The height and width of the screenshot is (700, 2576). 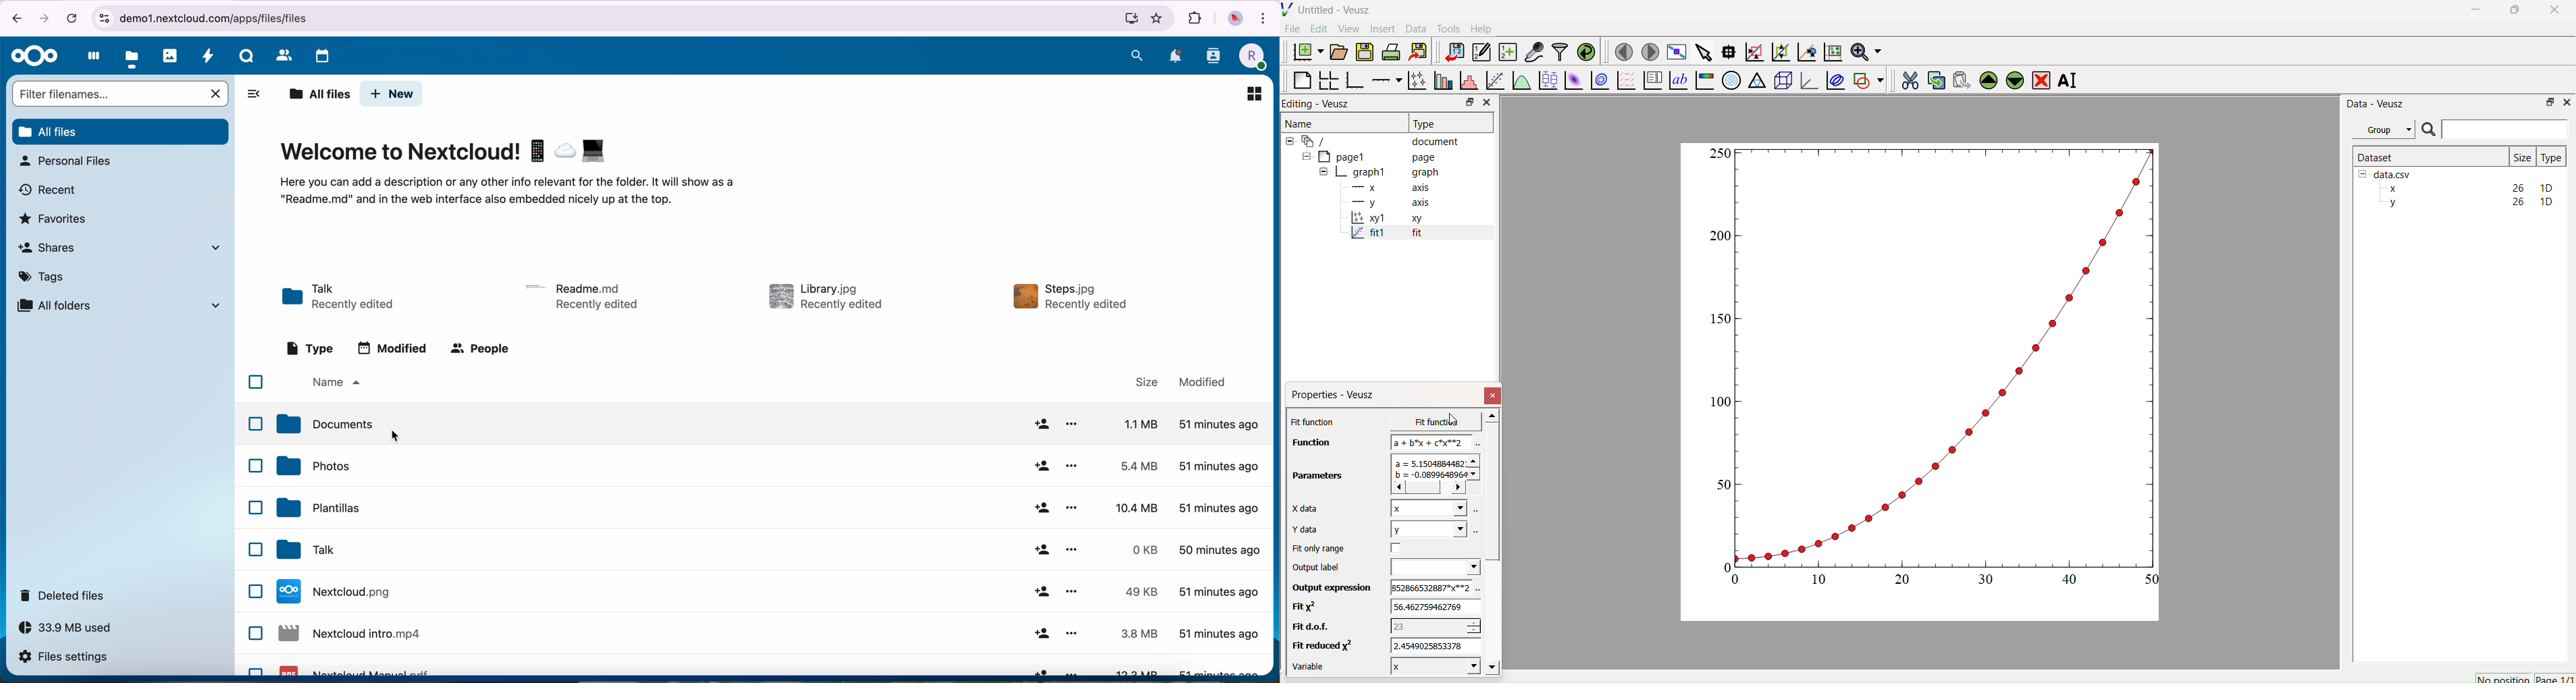 I want to click on name, so click(x=334, y=383).